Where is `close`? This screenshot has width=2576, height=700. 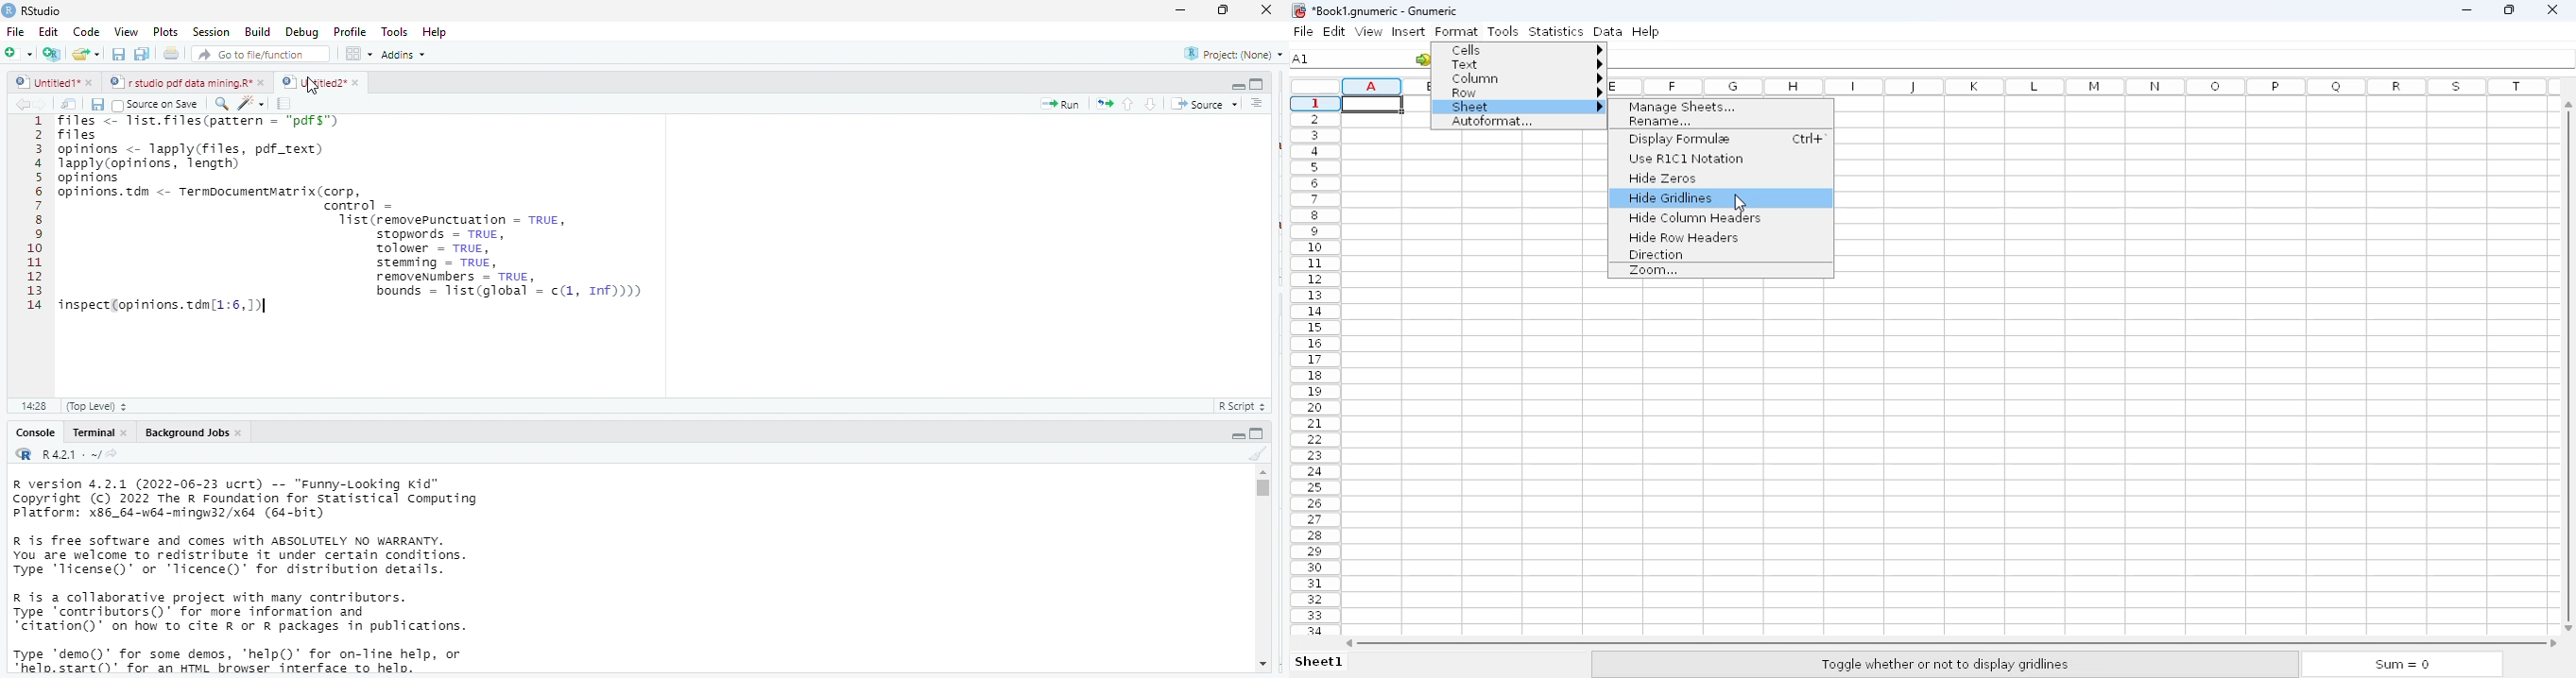 close is located at coordinates (93, 84).